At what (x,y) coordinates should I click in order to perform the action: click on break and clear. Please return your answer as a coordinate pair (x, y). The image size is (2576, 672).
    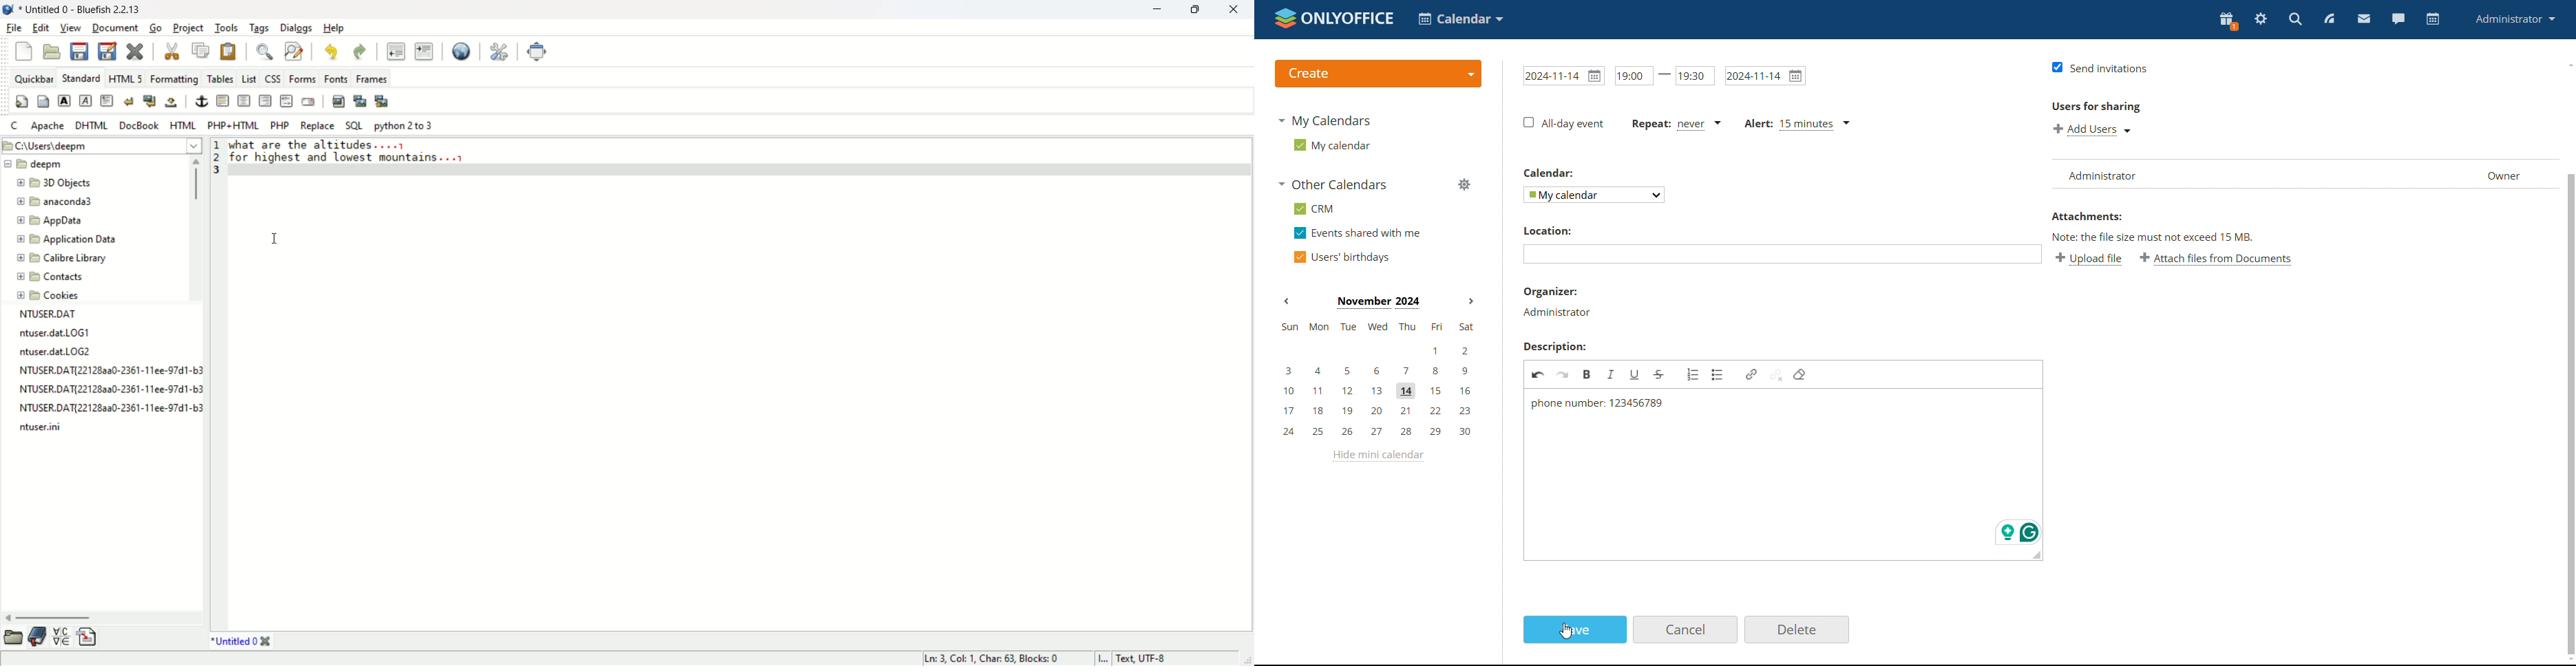
    Looking at the image, I should click on (152, 101).